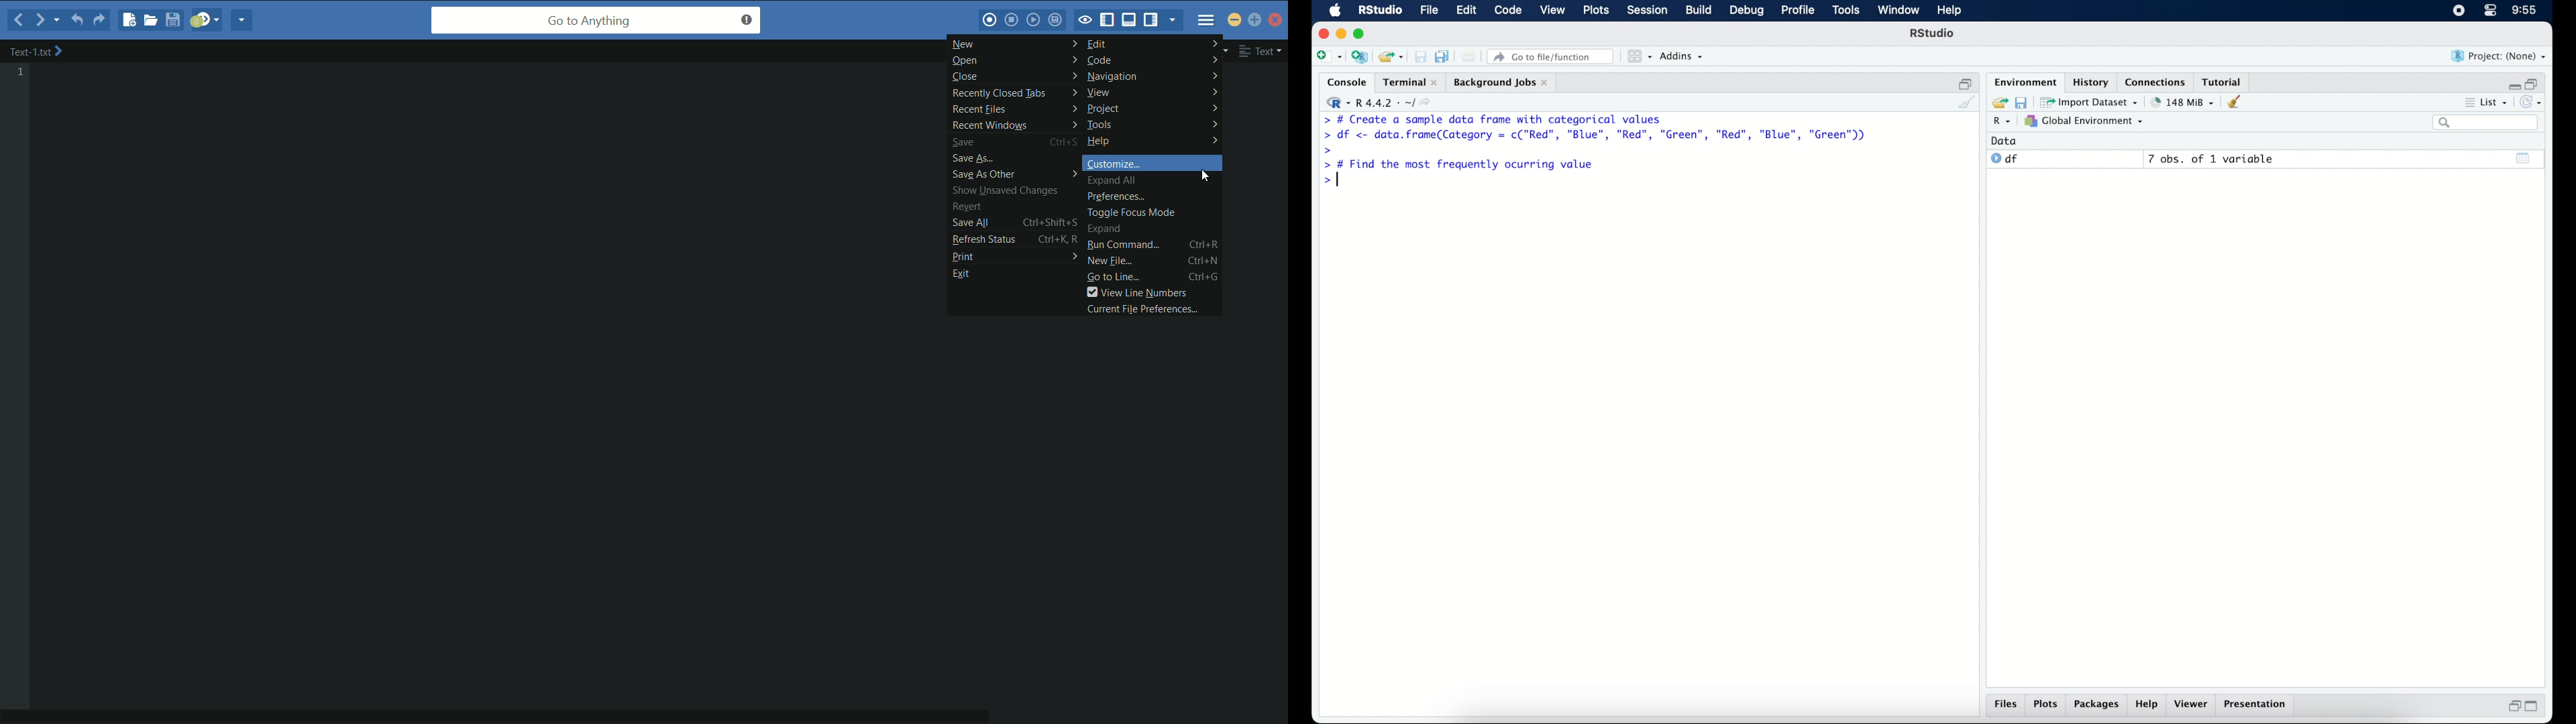 This screenshot has width=2576, height=728. What do you see at coordinates (1015, 60) in the screenshot?
I see `open` at bounding box center [1015, 60].